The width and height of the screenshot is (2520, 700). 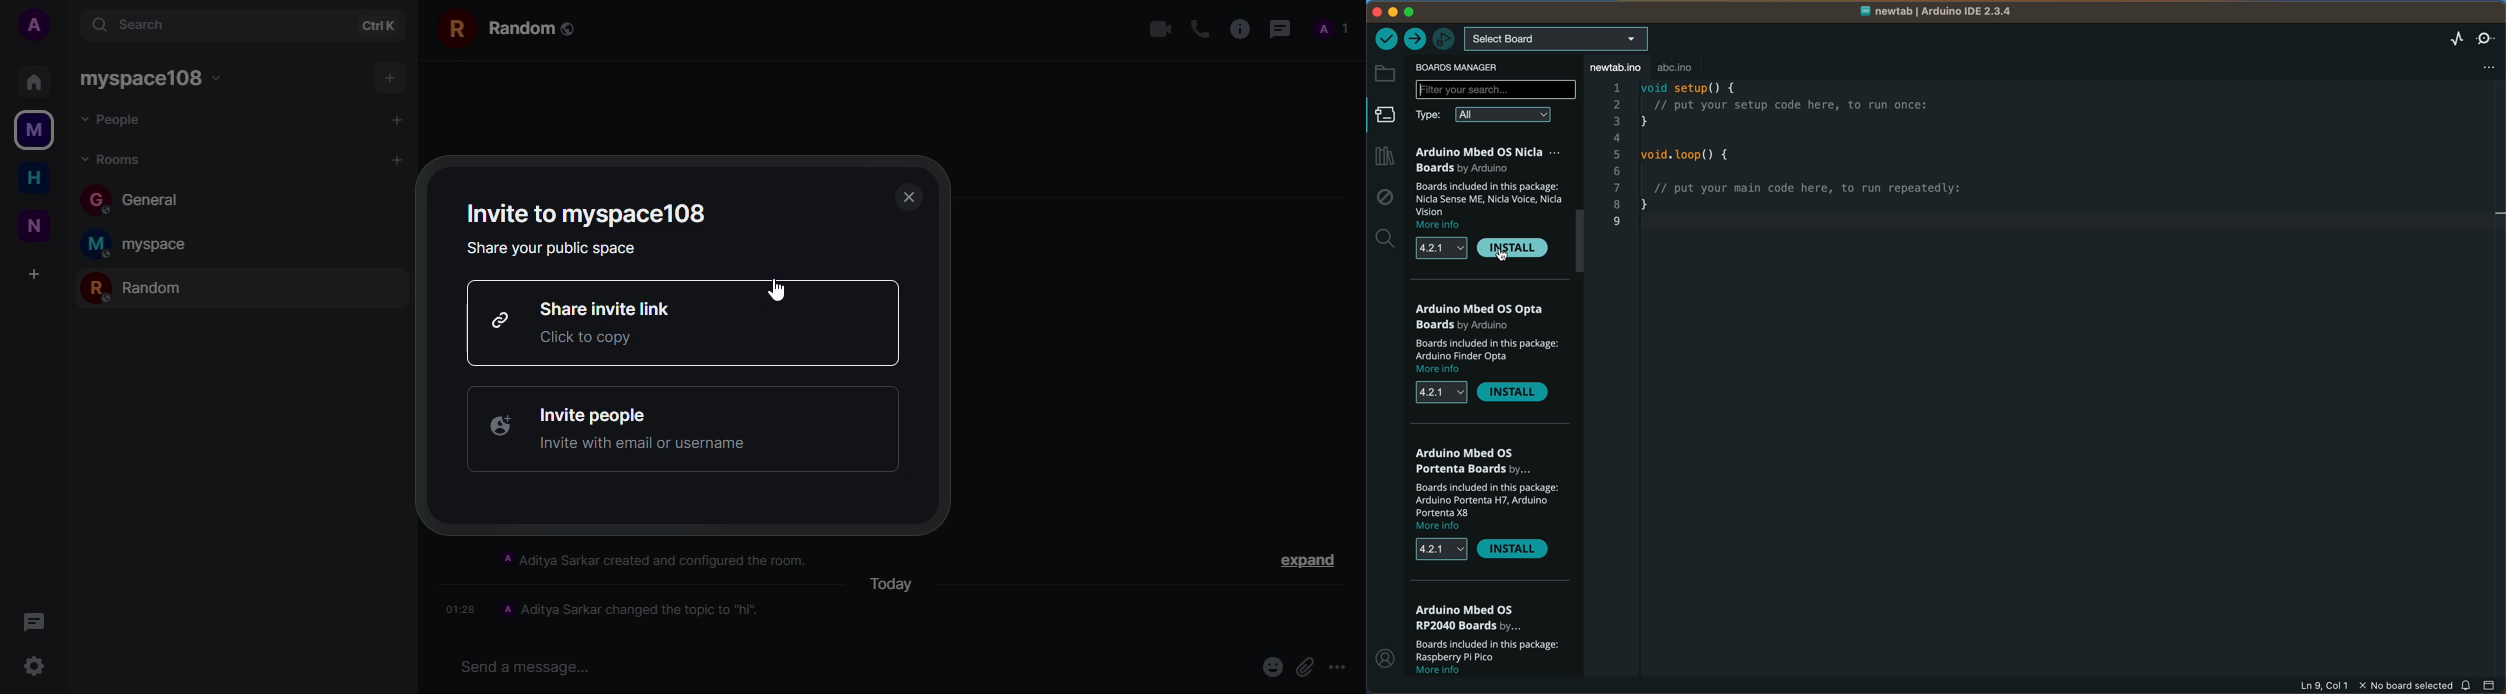 I want to click on profile, so click(x=1331, y=28).